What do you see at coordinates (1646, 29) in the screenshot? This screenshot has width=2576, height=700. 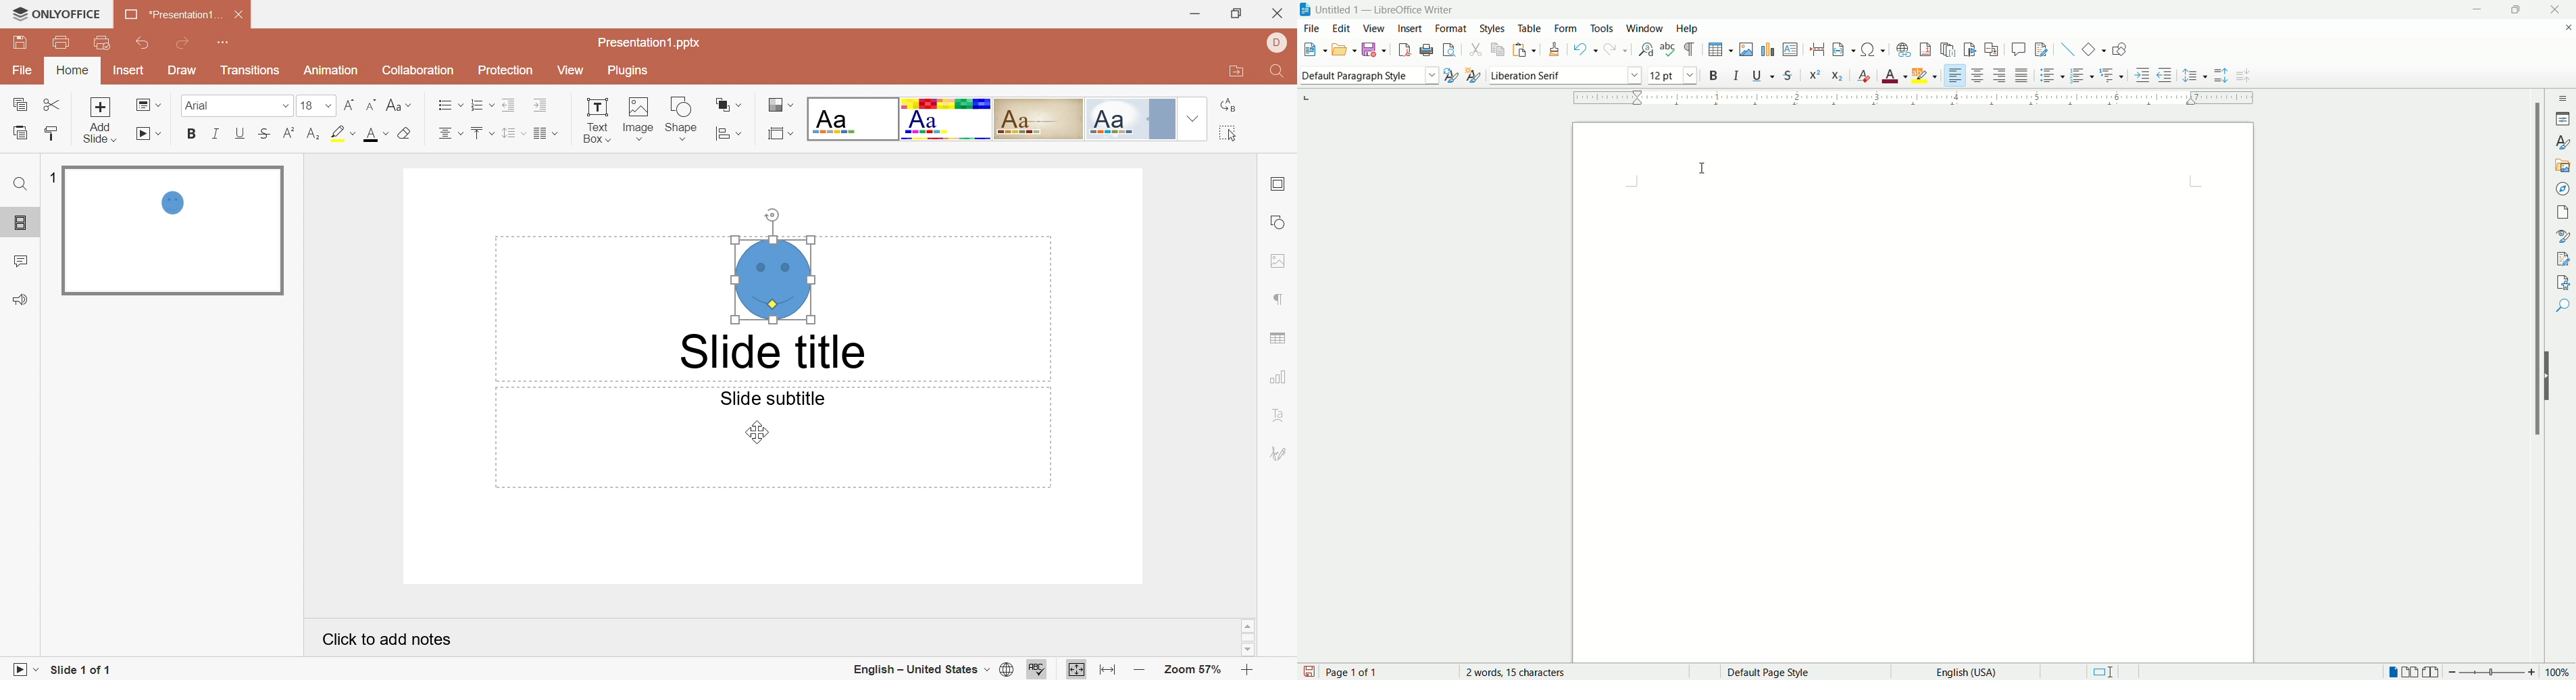 I see `window` at bounding box center [1646, 29].